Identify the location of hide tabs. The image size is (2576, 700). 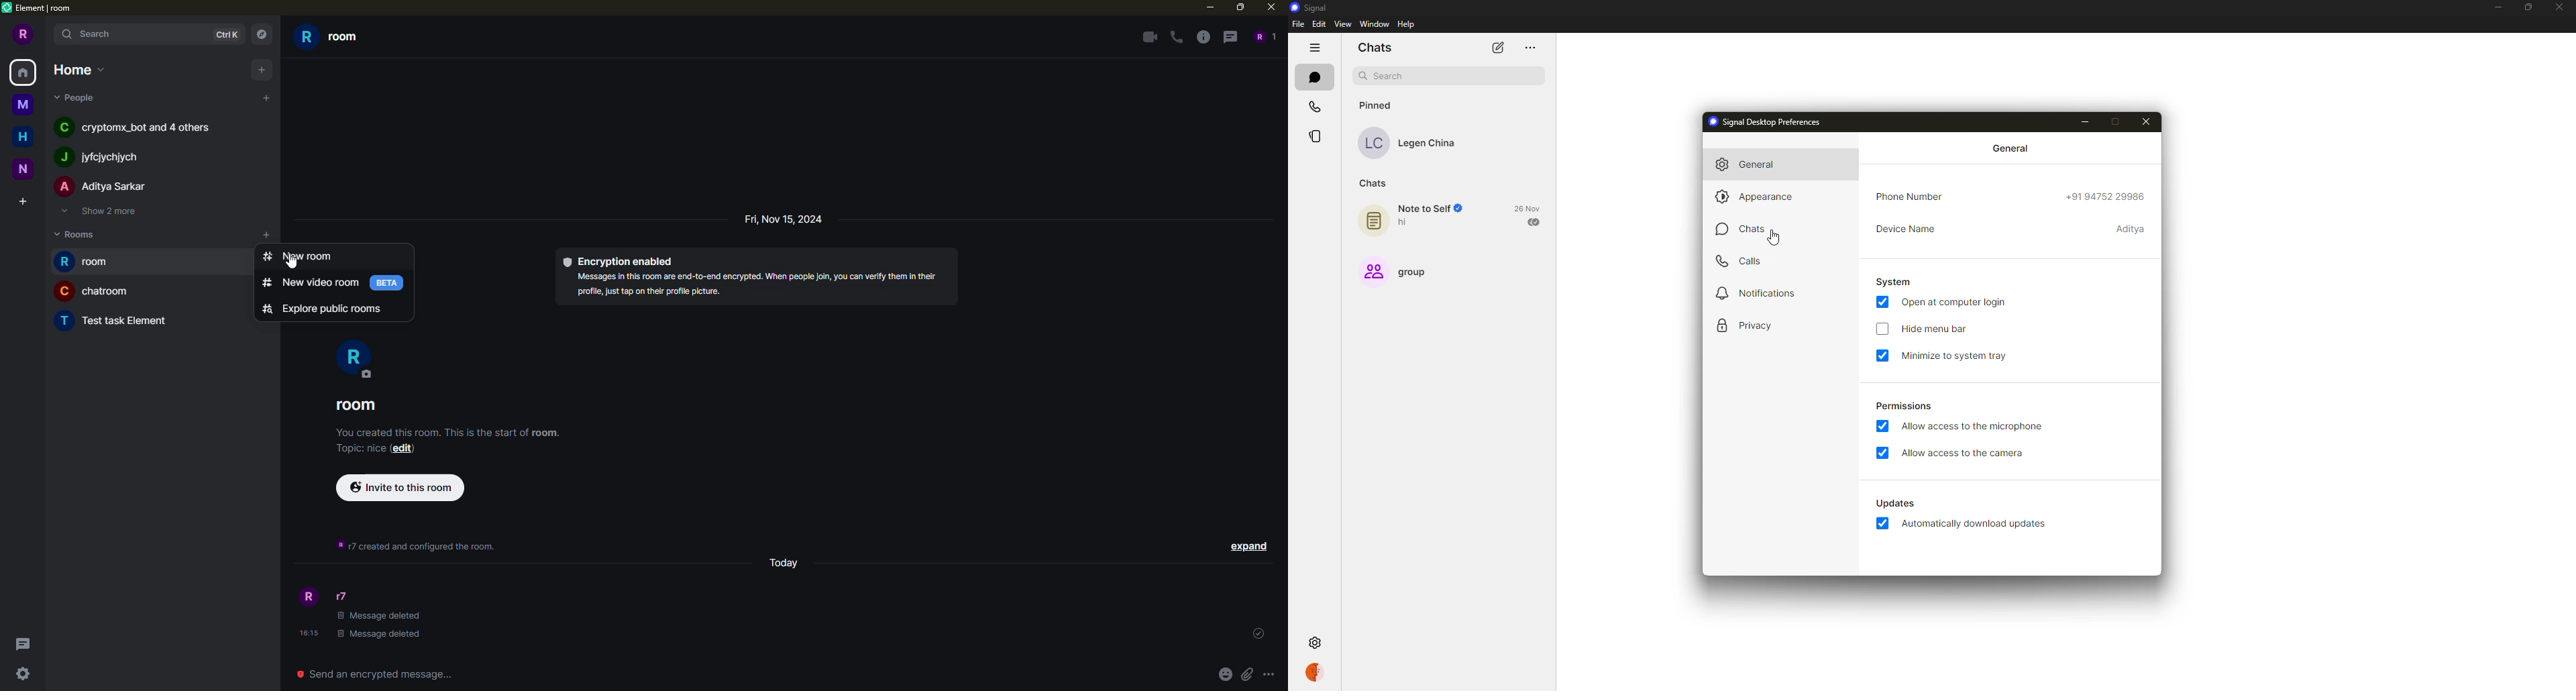
(1314, 47).